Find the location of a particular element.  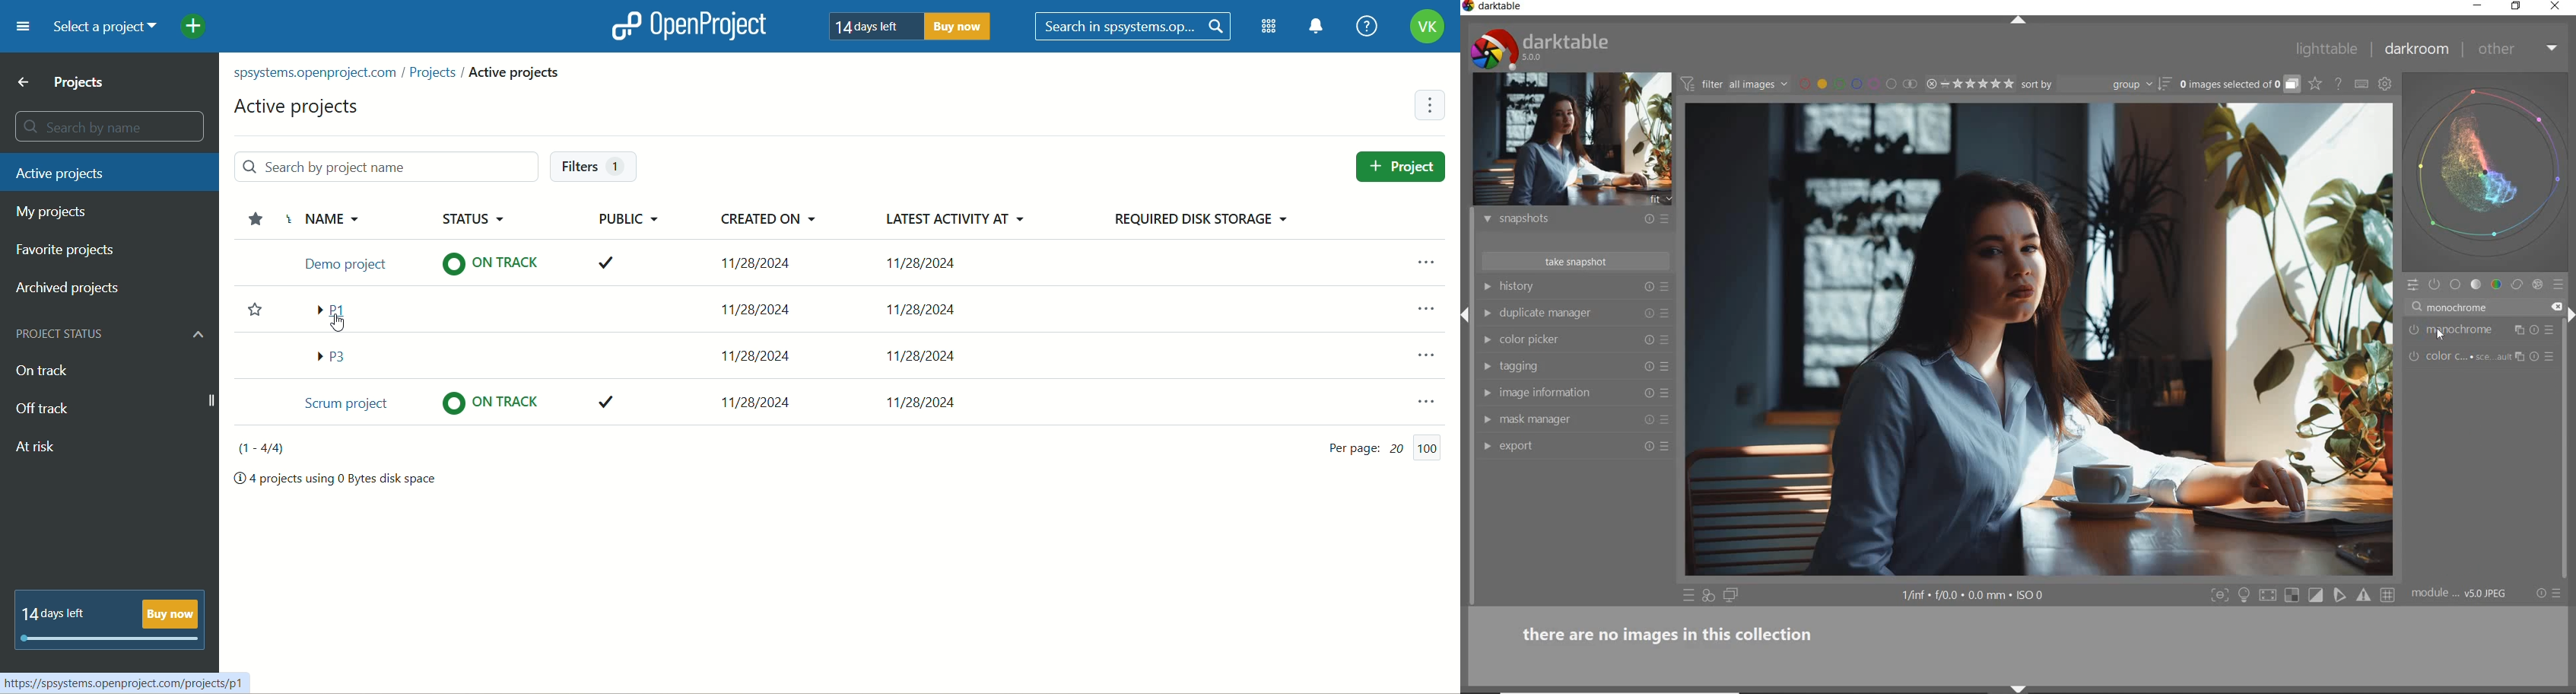

click to change the type of overlay shown on thumbnails is located at coordinates (2316, 84).